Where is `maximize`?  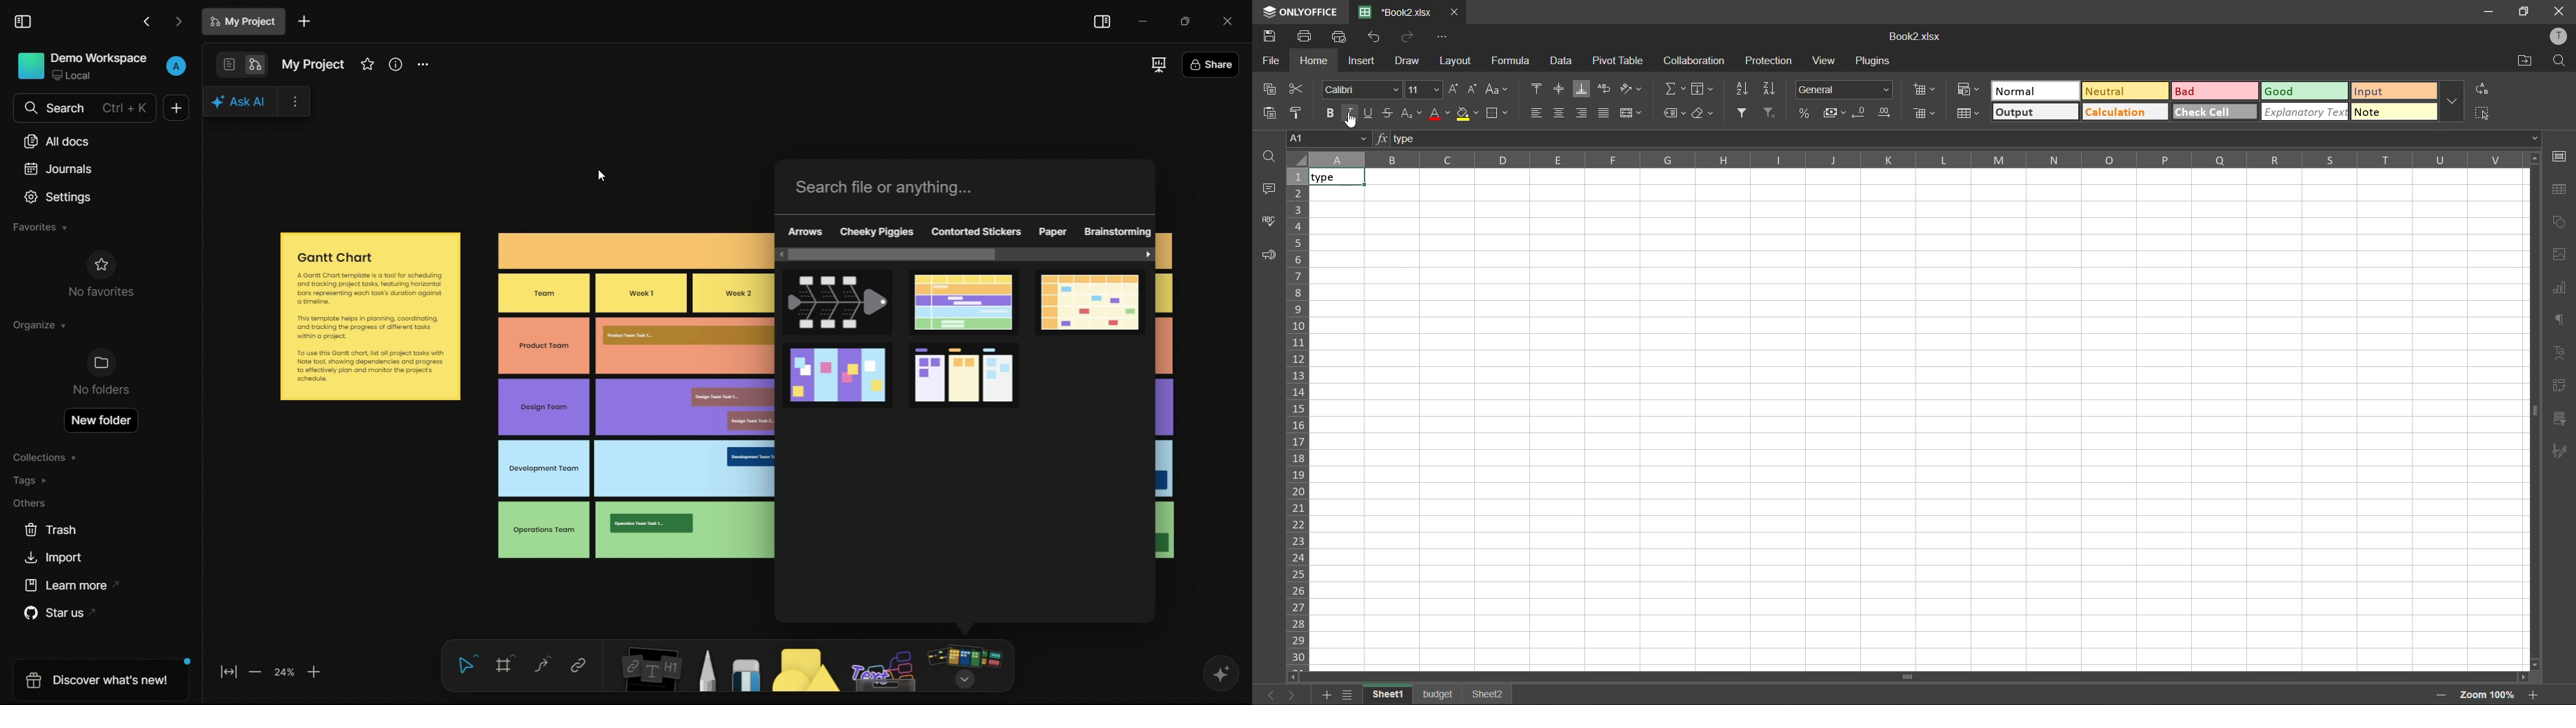 maximize is located at coordinates (2524, 12).